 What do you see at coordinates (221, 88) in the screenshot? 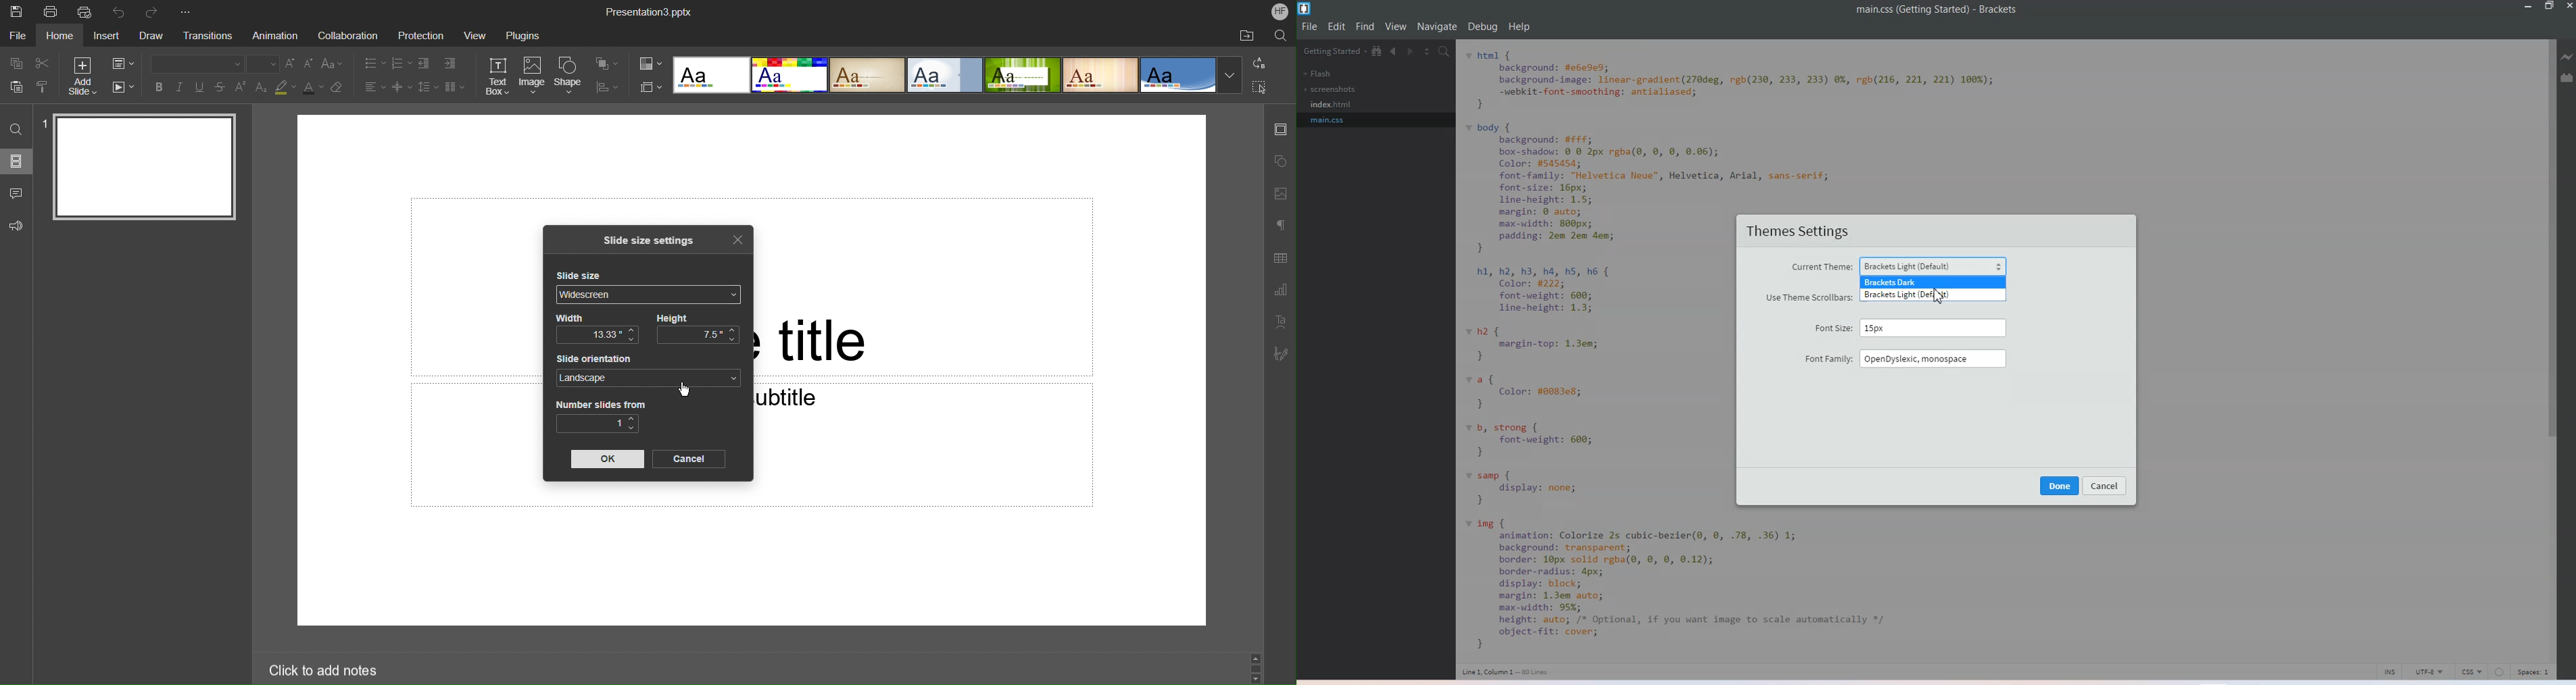
I see `Strikethrough` at bounding box center [221, 88].